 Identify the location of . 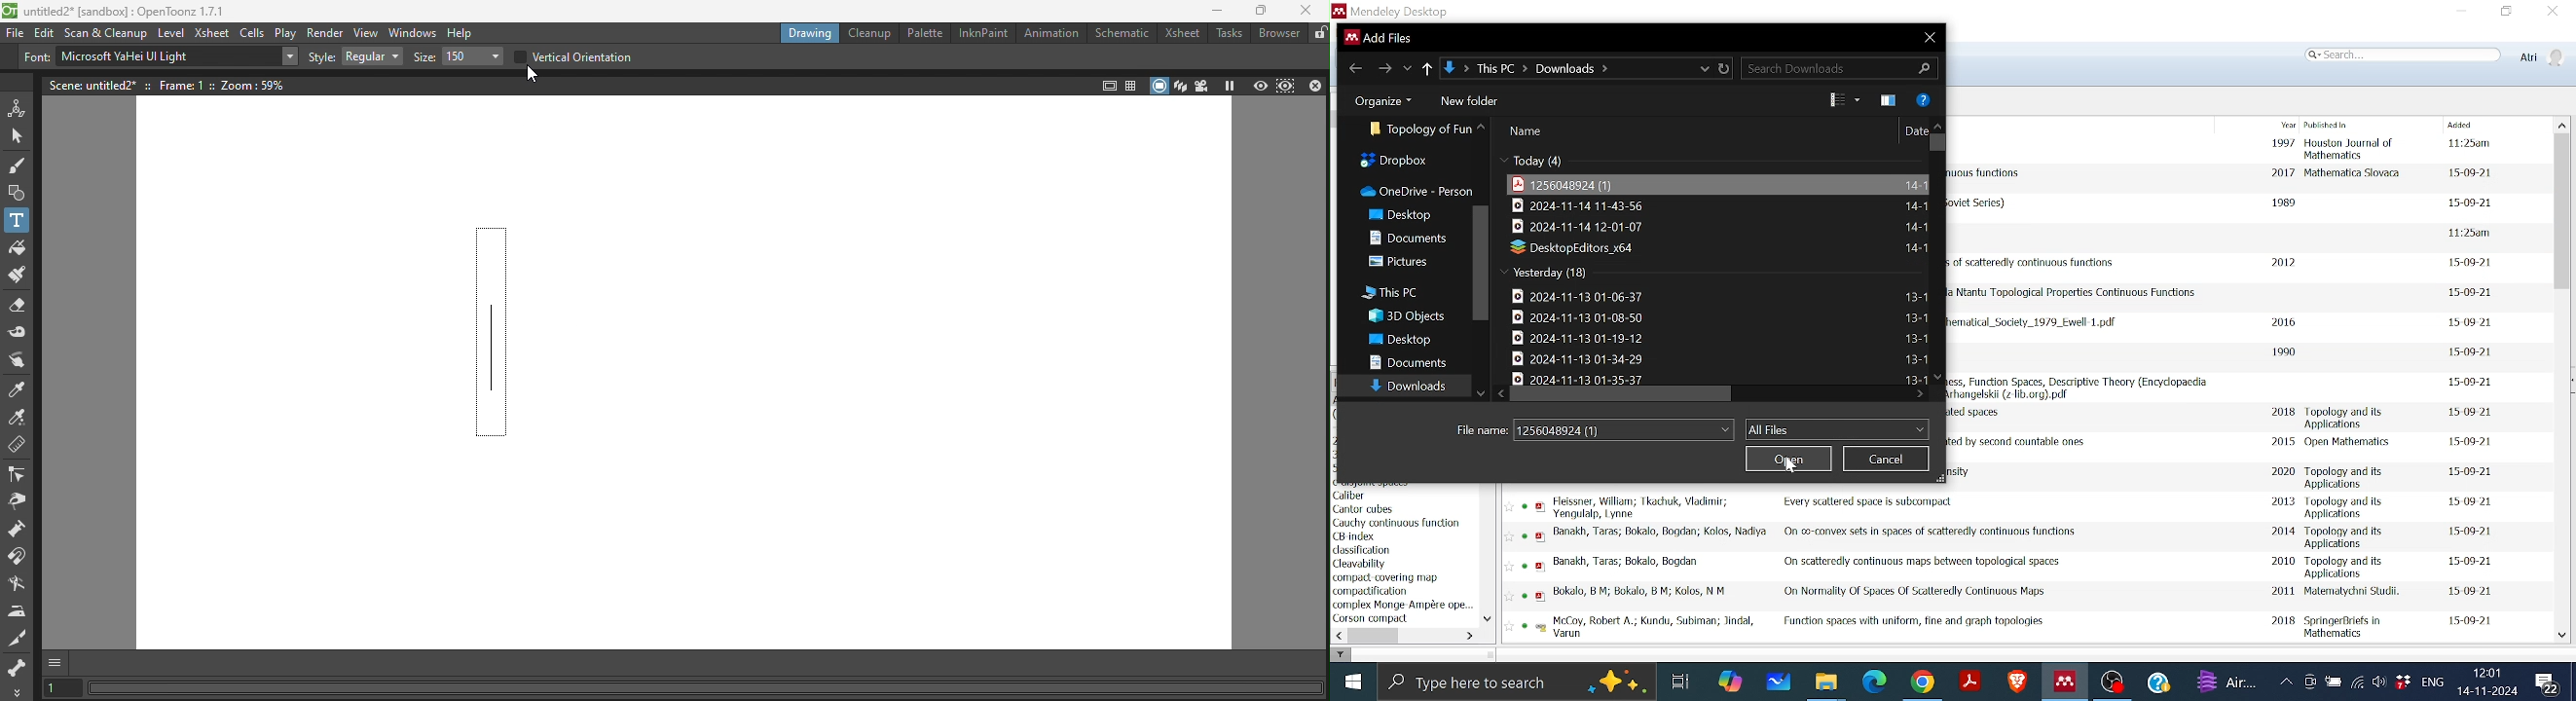
(2561, 123).